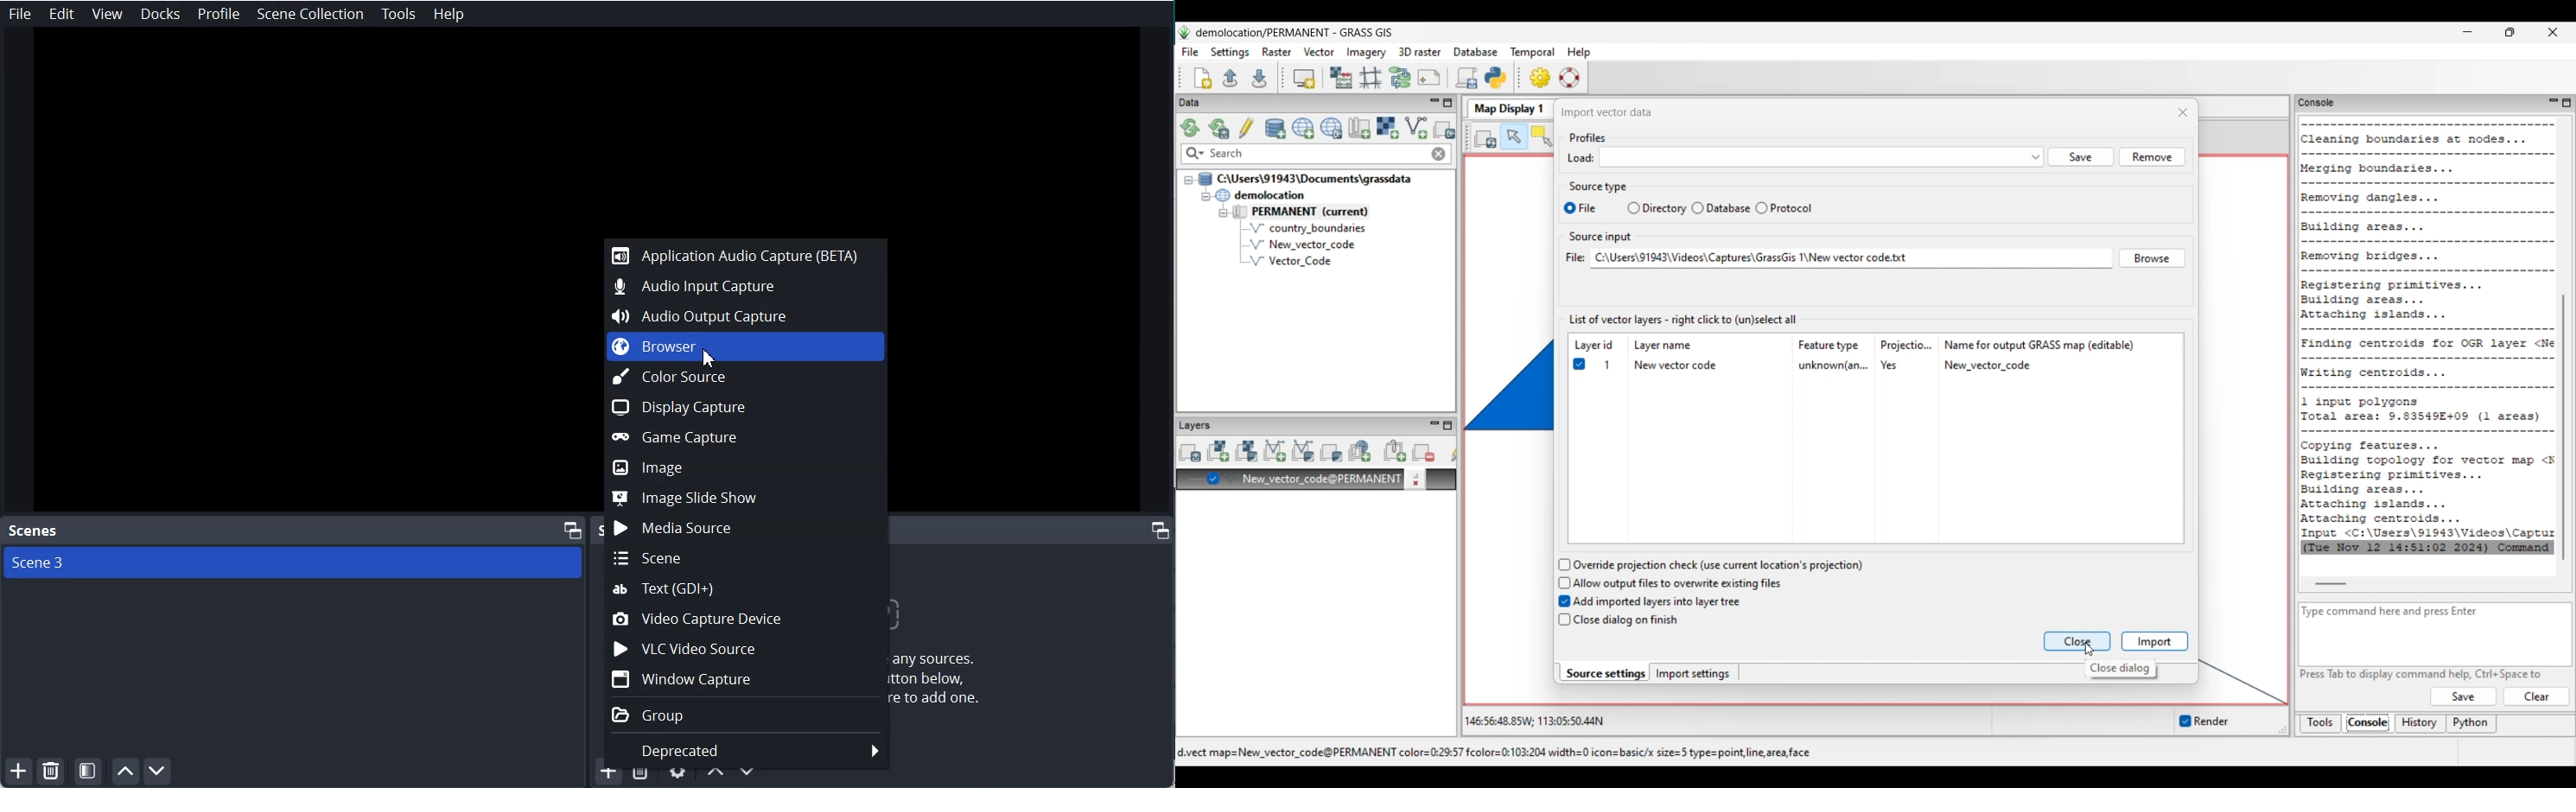  What do you see at coordinates (747, 287) in the screenshot?
I see `Audio Input Capture` at bounding box center [747, 287].